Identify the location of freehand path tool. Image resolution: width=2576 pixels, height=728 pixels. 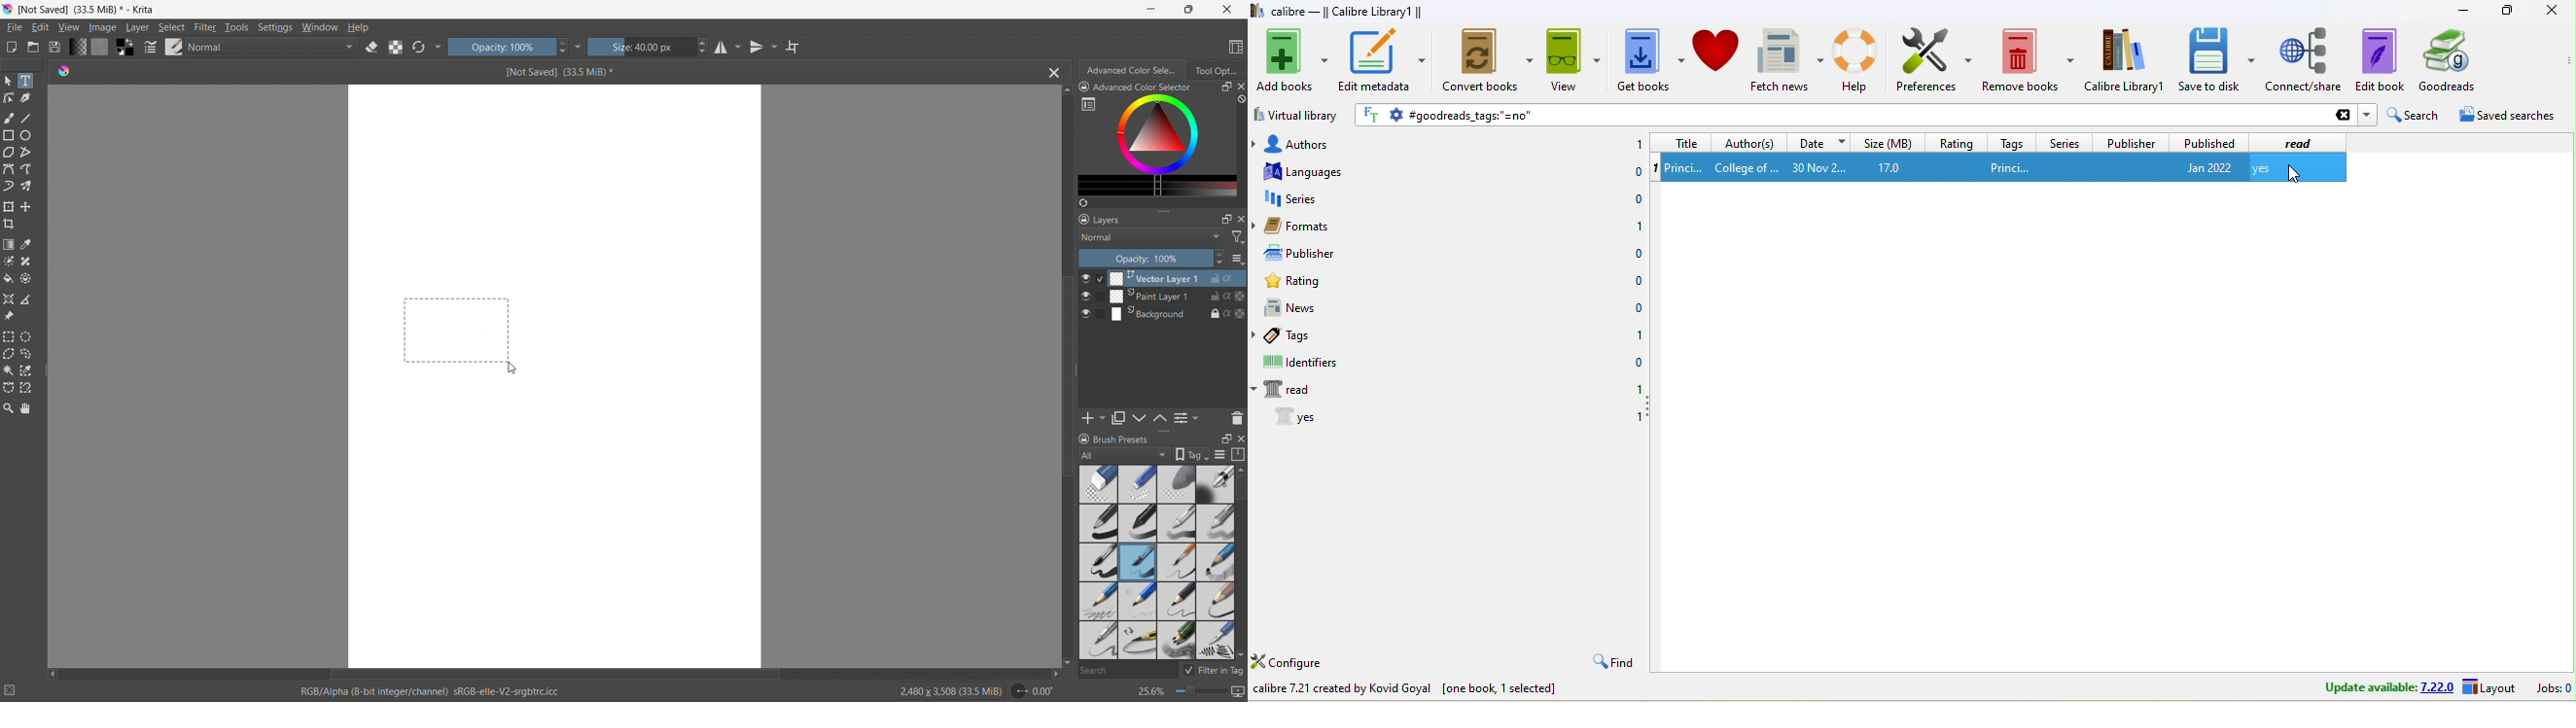
(26, 169).